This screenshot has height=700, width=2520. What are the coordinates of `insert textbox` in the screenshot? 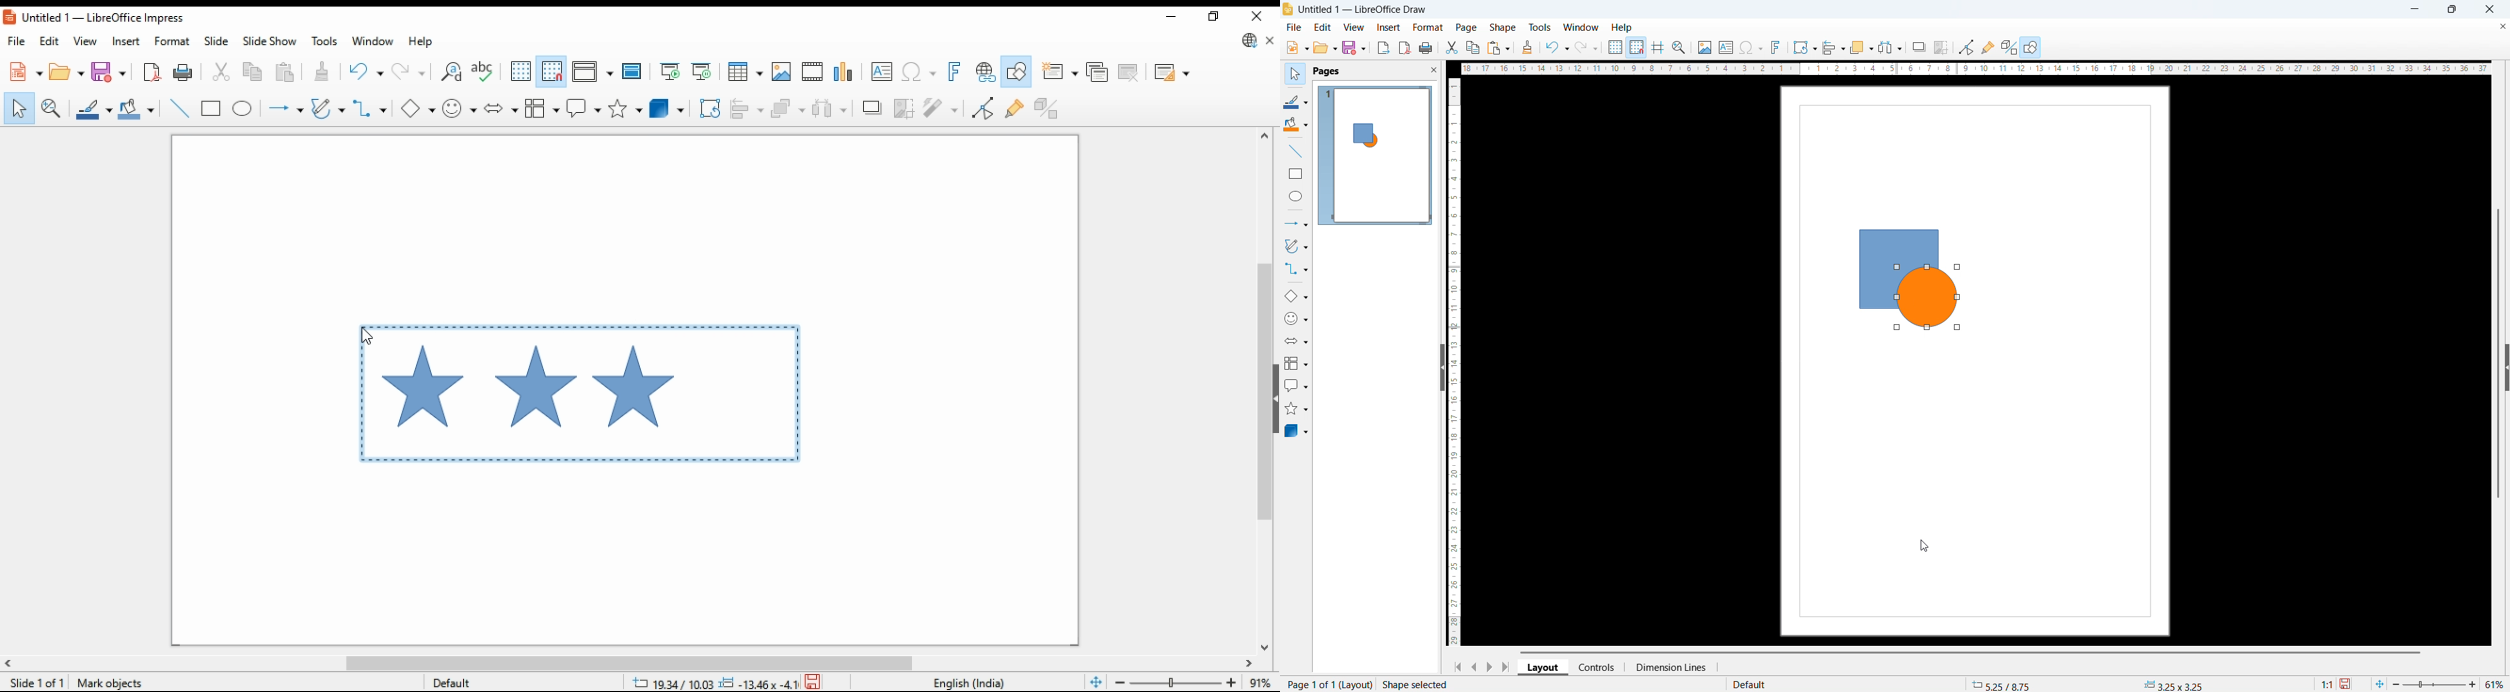 It's located at (881, 73).